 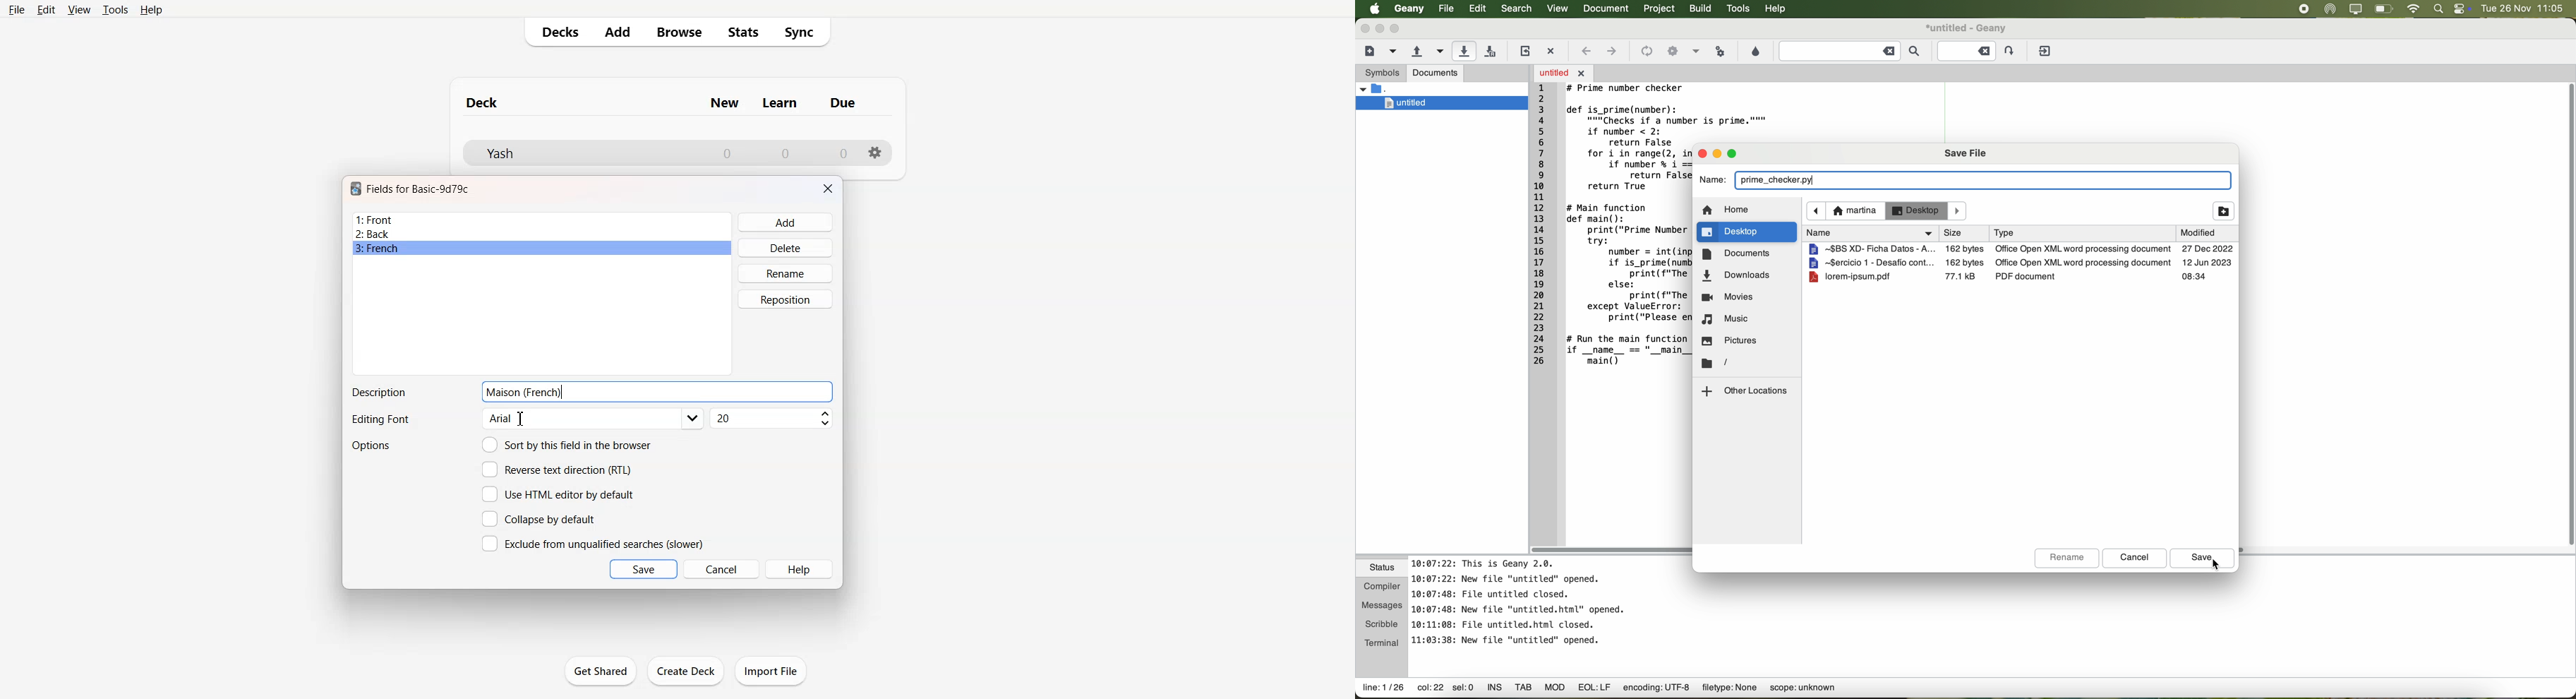 I want to click on Column name, so click(x=843, y=102).